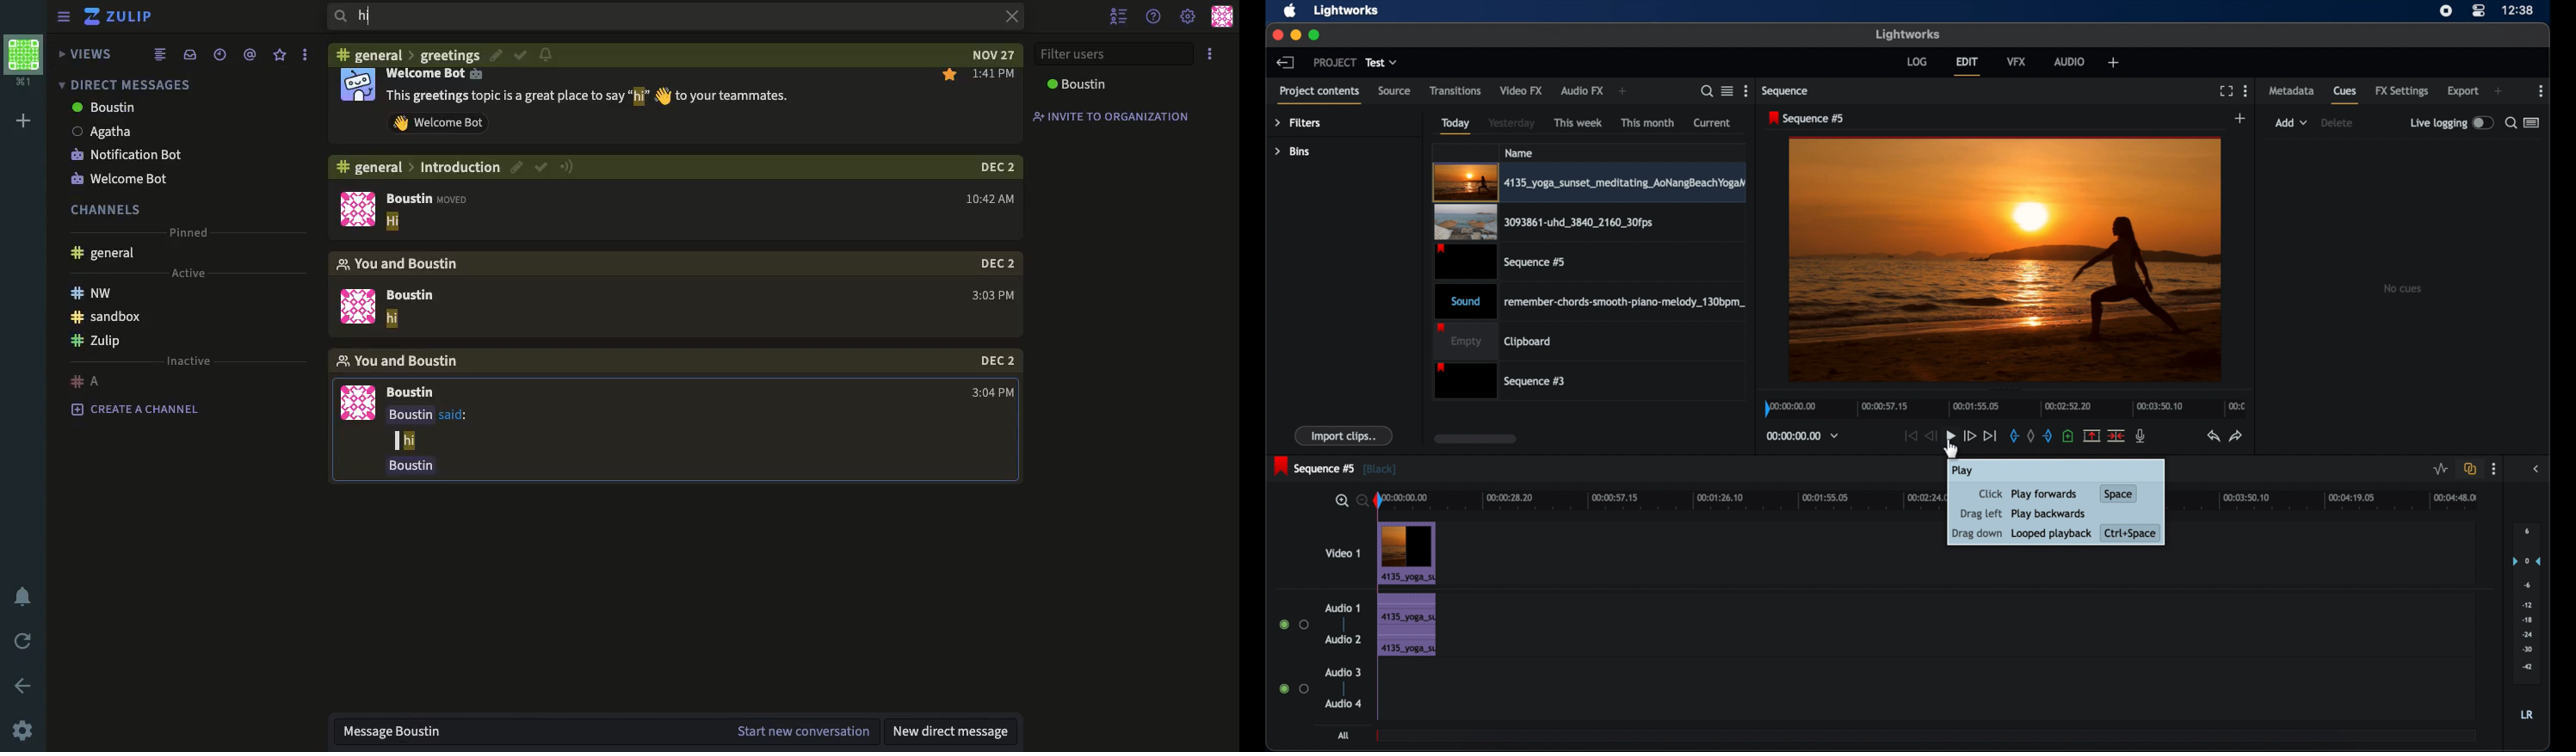 The height and width of the screenshot is (756, 2576). I want to click on Agatha, so click(105, 133).